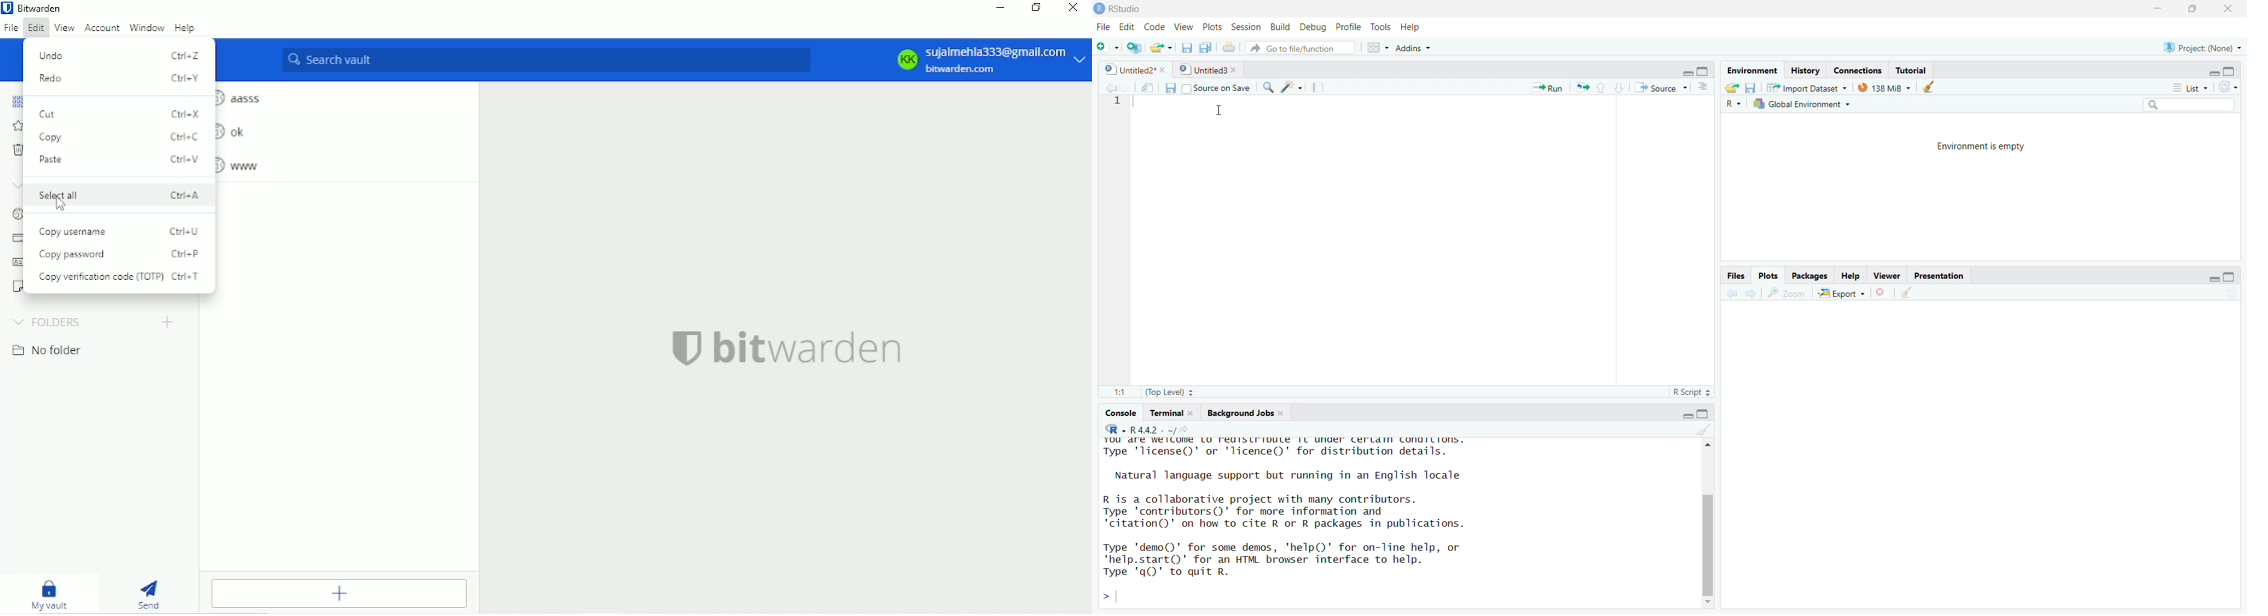  What do you see at coordinates (1185, 26) in the screenshot?
I see `> View` at bounding box center [1185, 26].